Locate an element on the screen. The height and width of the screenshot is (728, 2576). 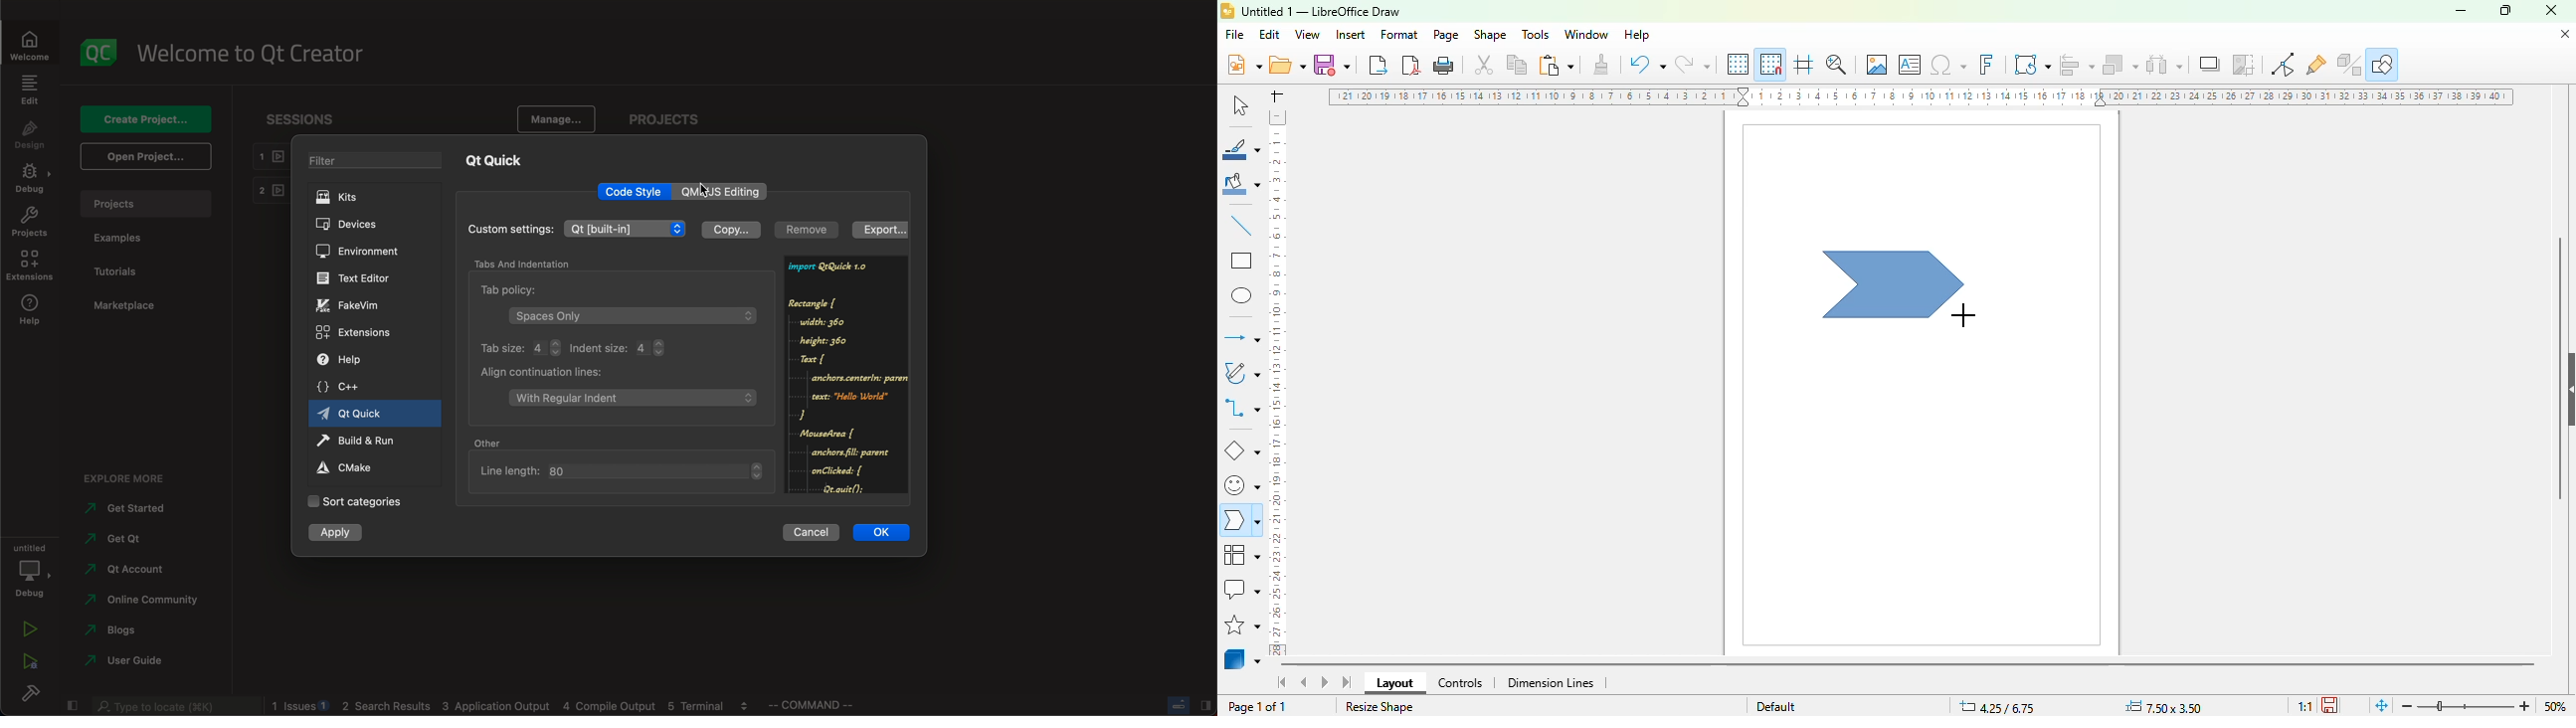
clone formatting is located at coordinates (1602, 63).